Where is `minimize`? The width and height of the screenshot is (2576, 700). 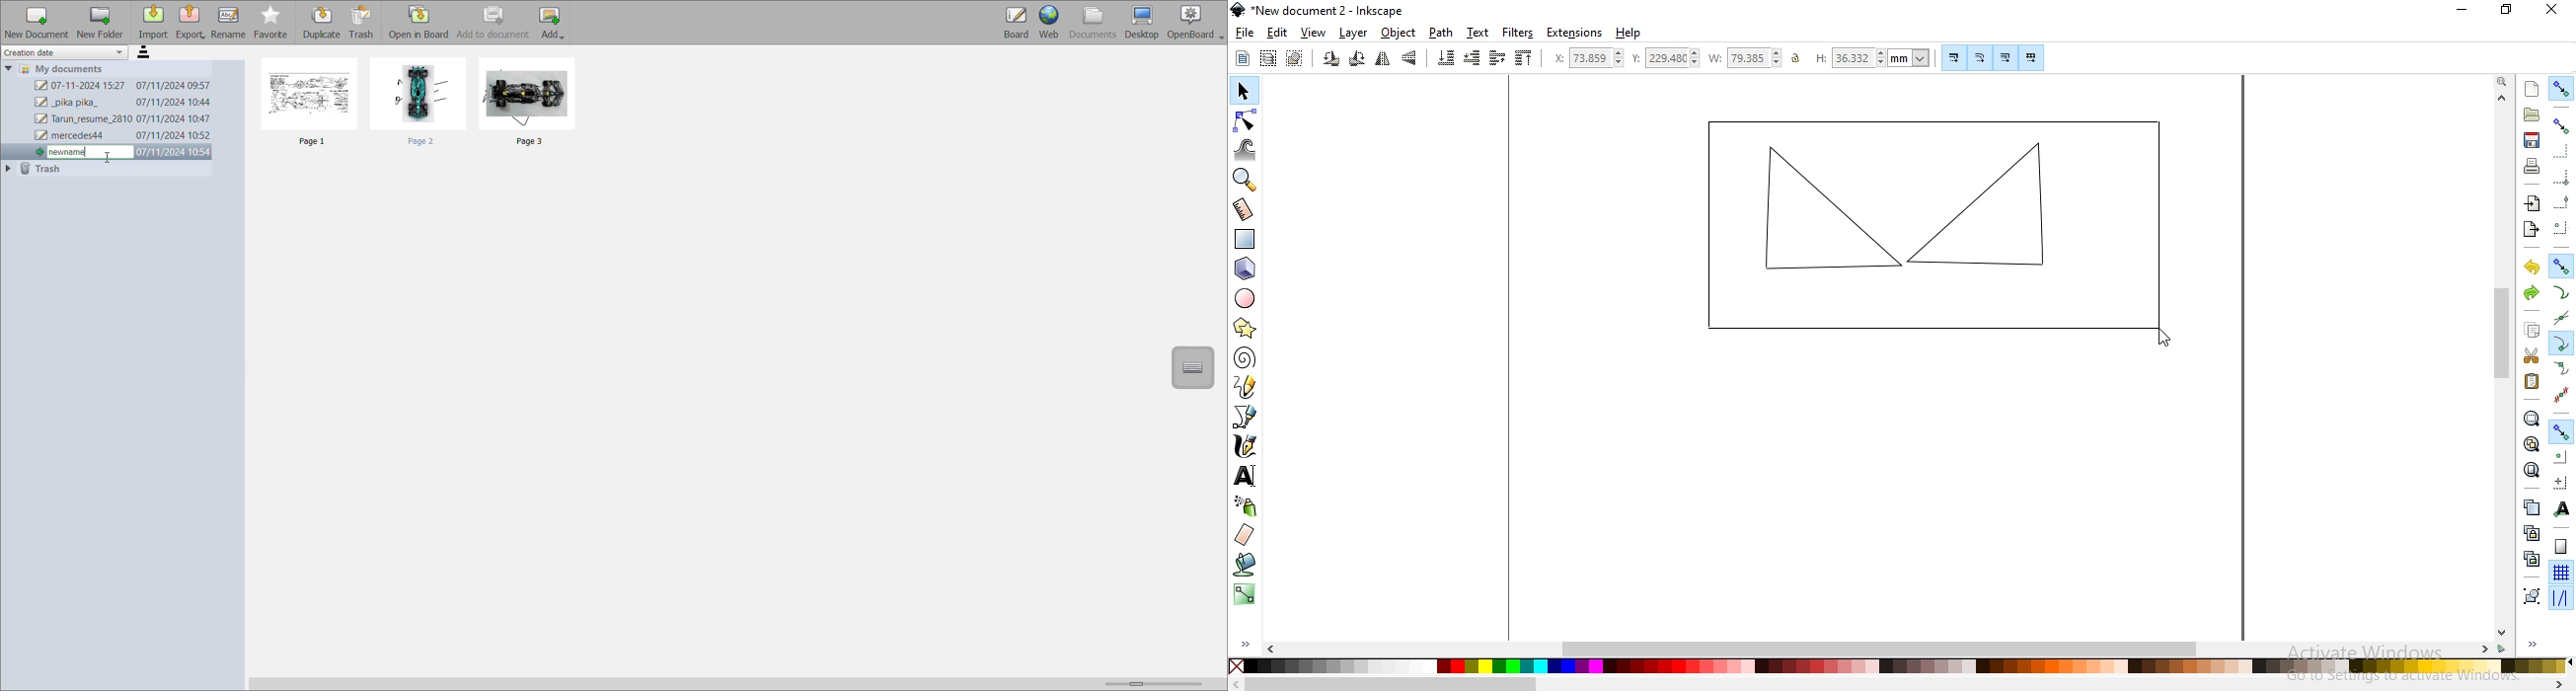
minimize is located at coordinates (2465, 12).